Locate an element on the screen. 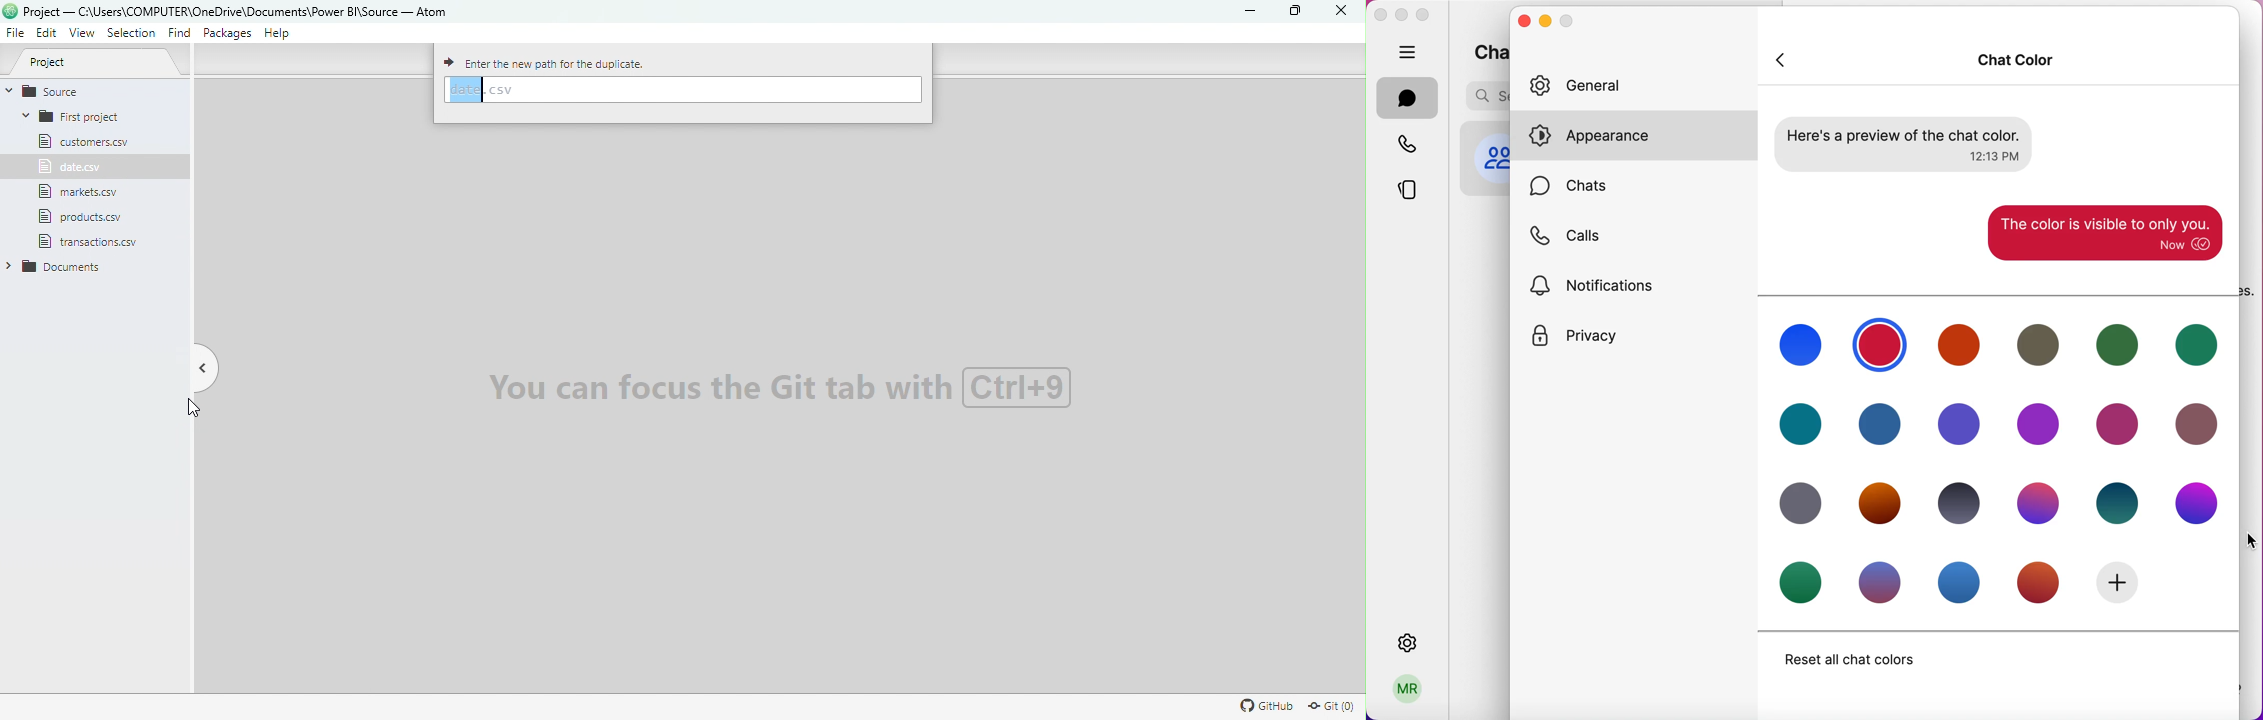 The width and height of the screenshot is (2268, 728). Toggle tree view is located at coordinates (203, 360).